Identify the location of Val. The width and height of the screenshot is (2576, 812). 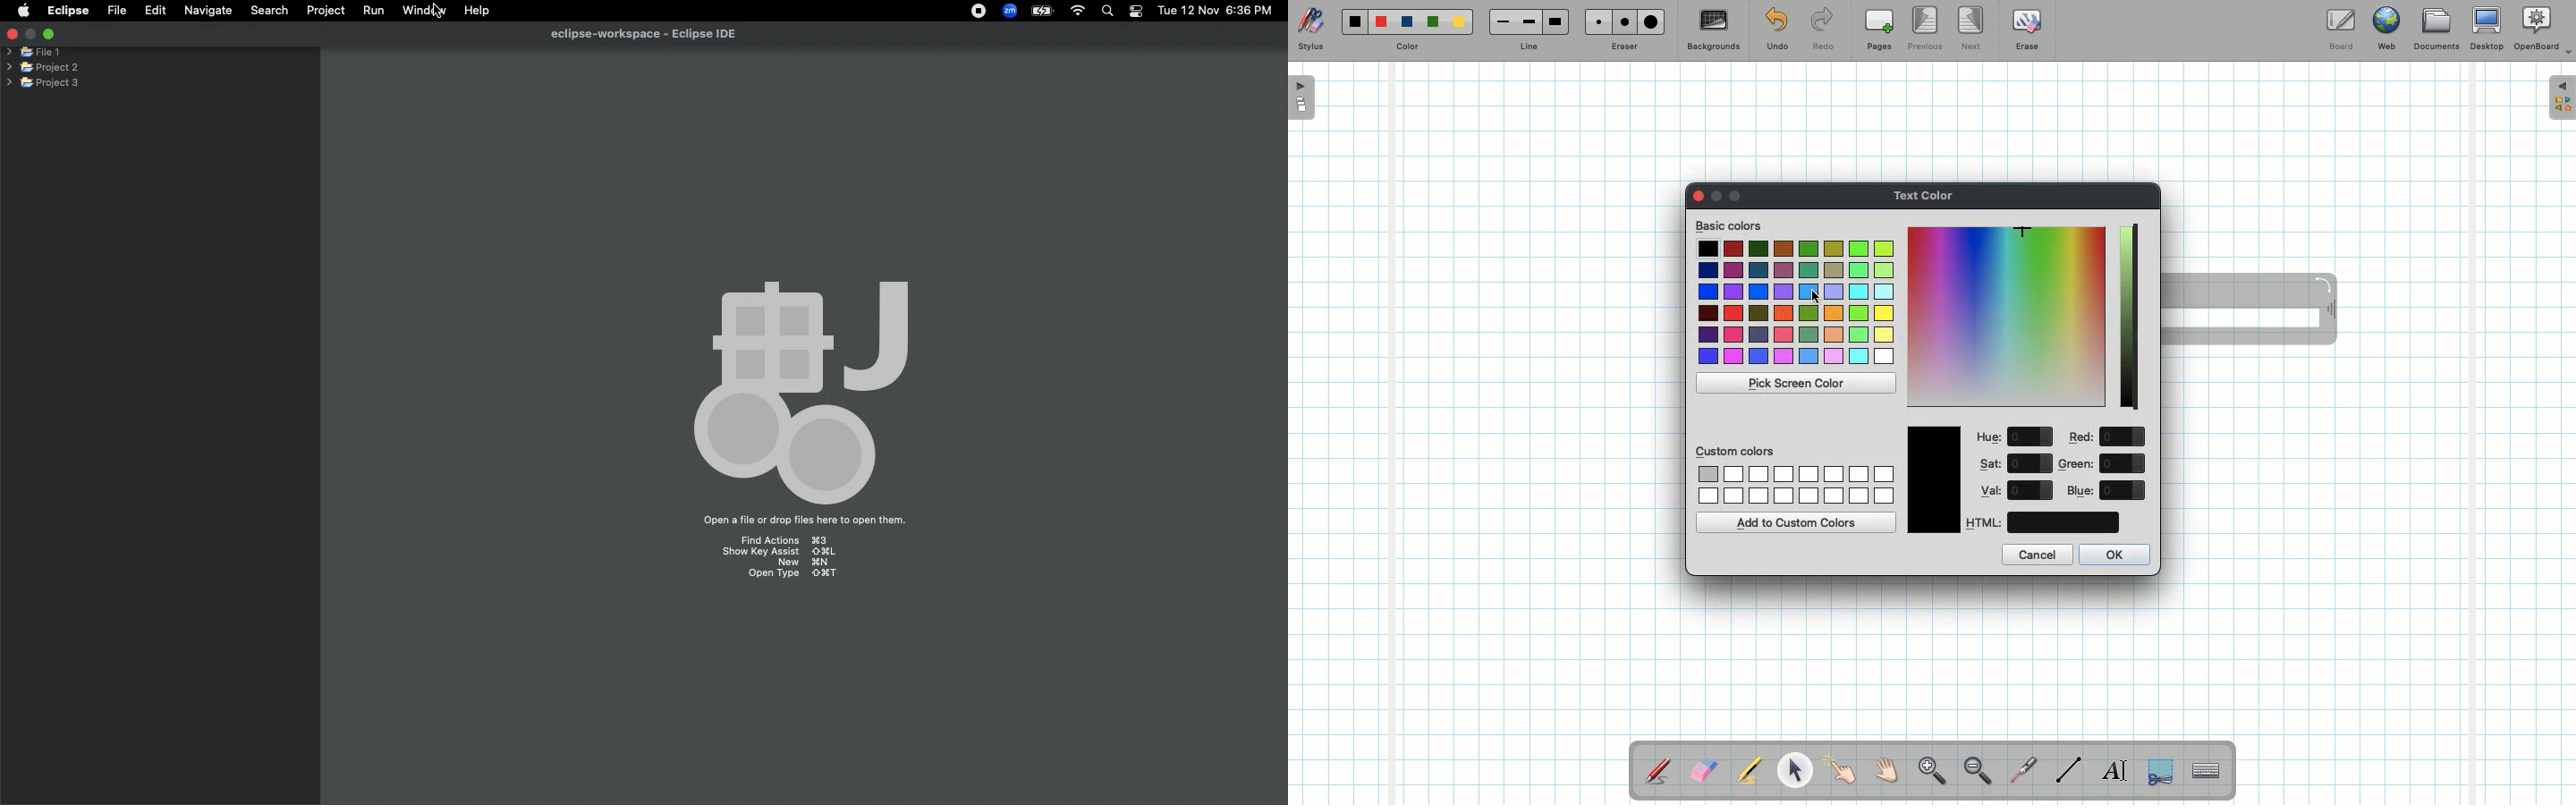
(1991, 490).